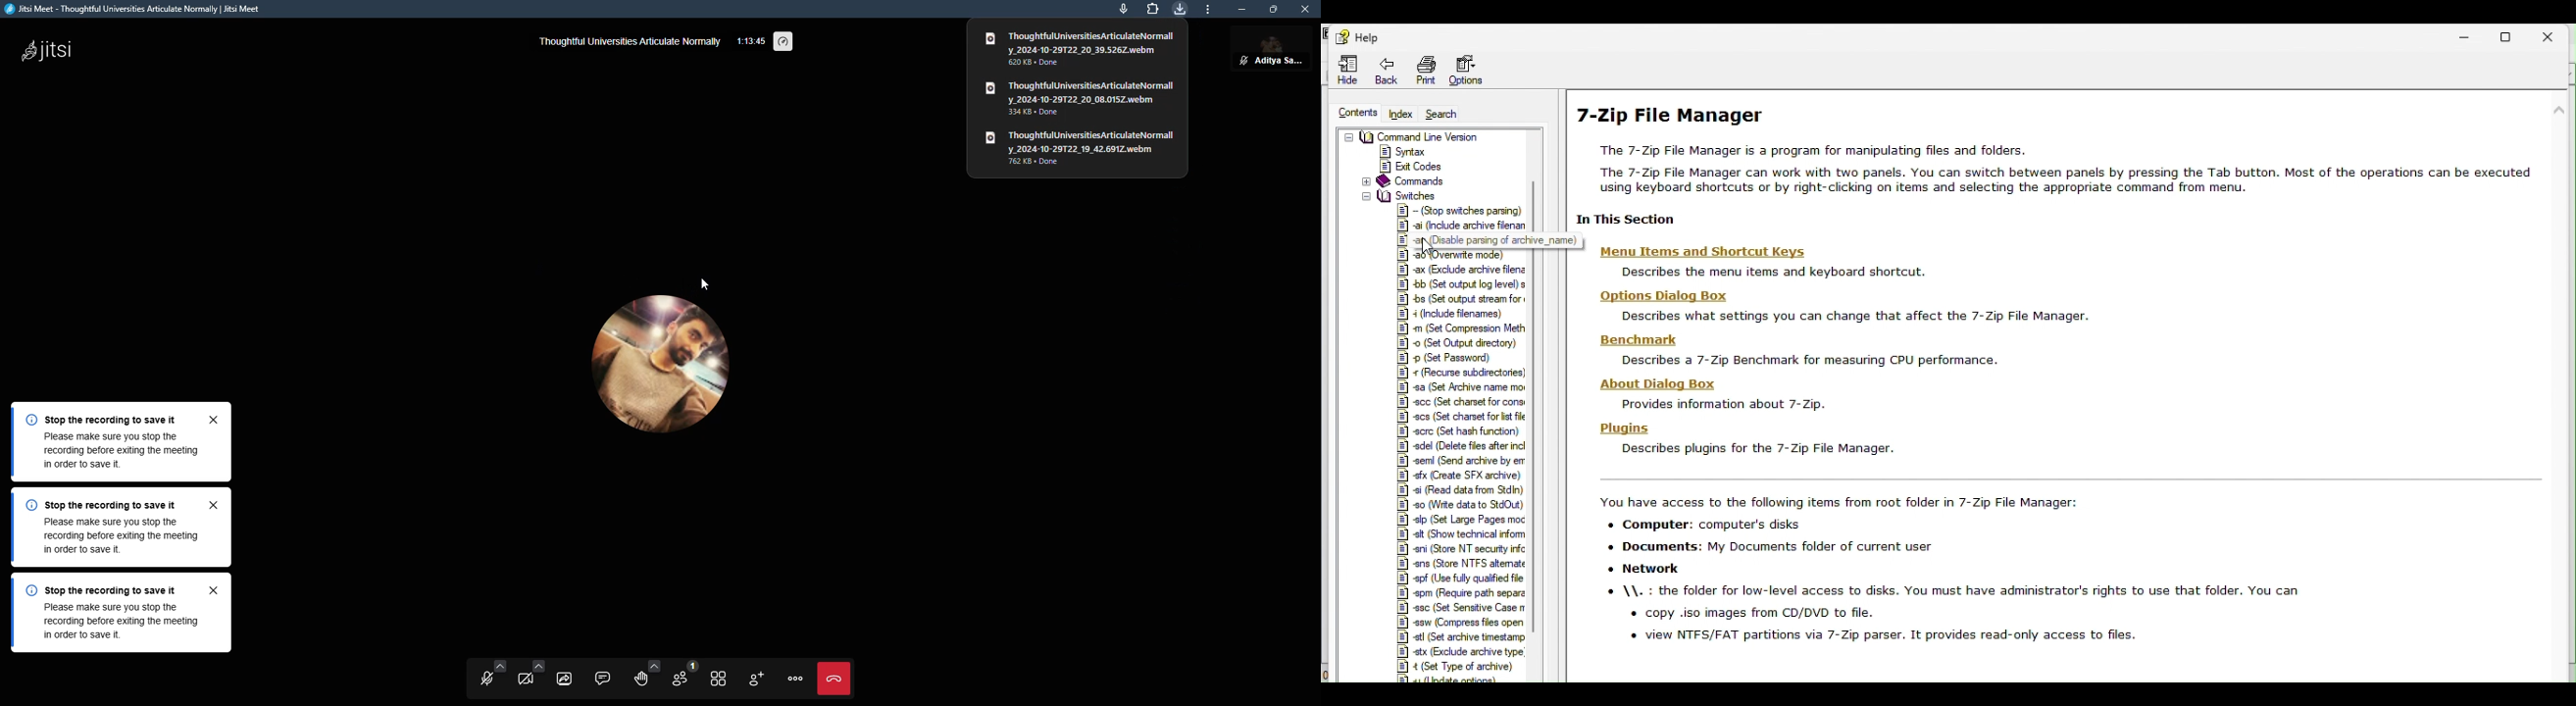  Describe the element at coordinates (1752, 449) in the screenshot. I see `Descnbes plugins for the 7-Zip File Manager.` at that location.